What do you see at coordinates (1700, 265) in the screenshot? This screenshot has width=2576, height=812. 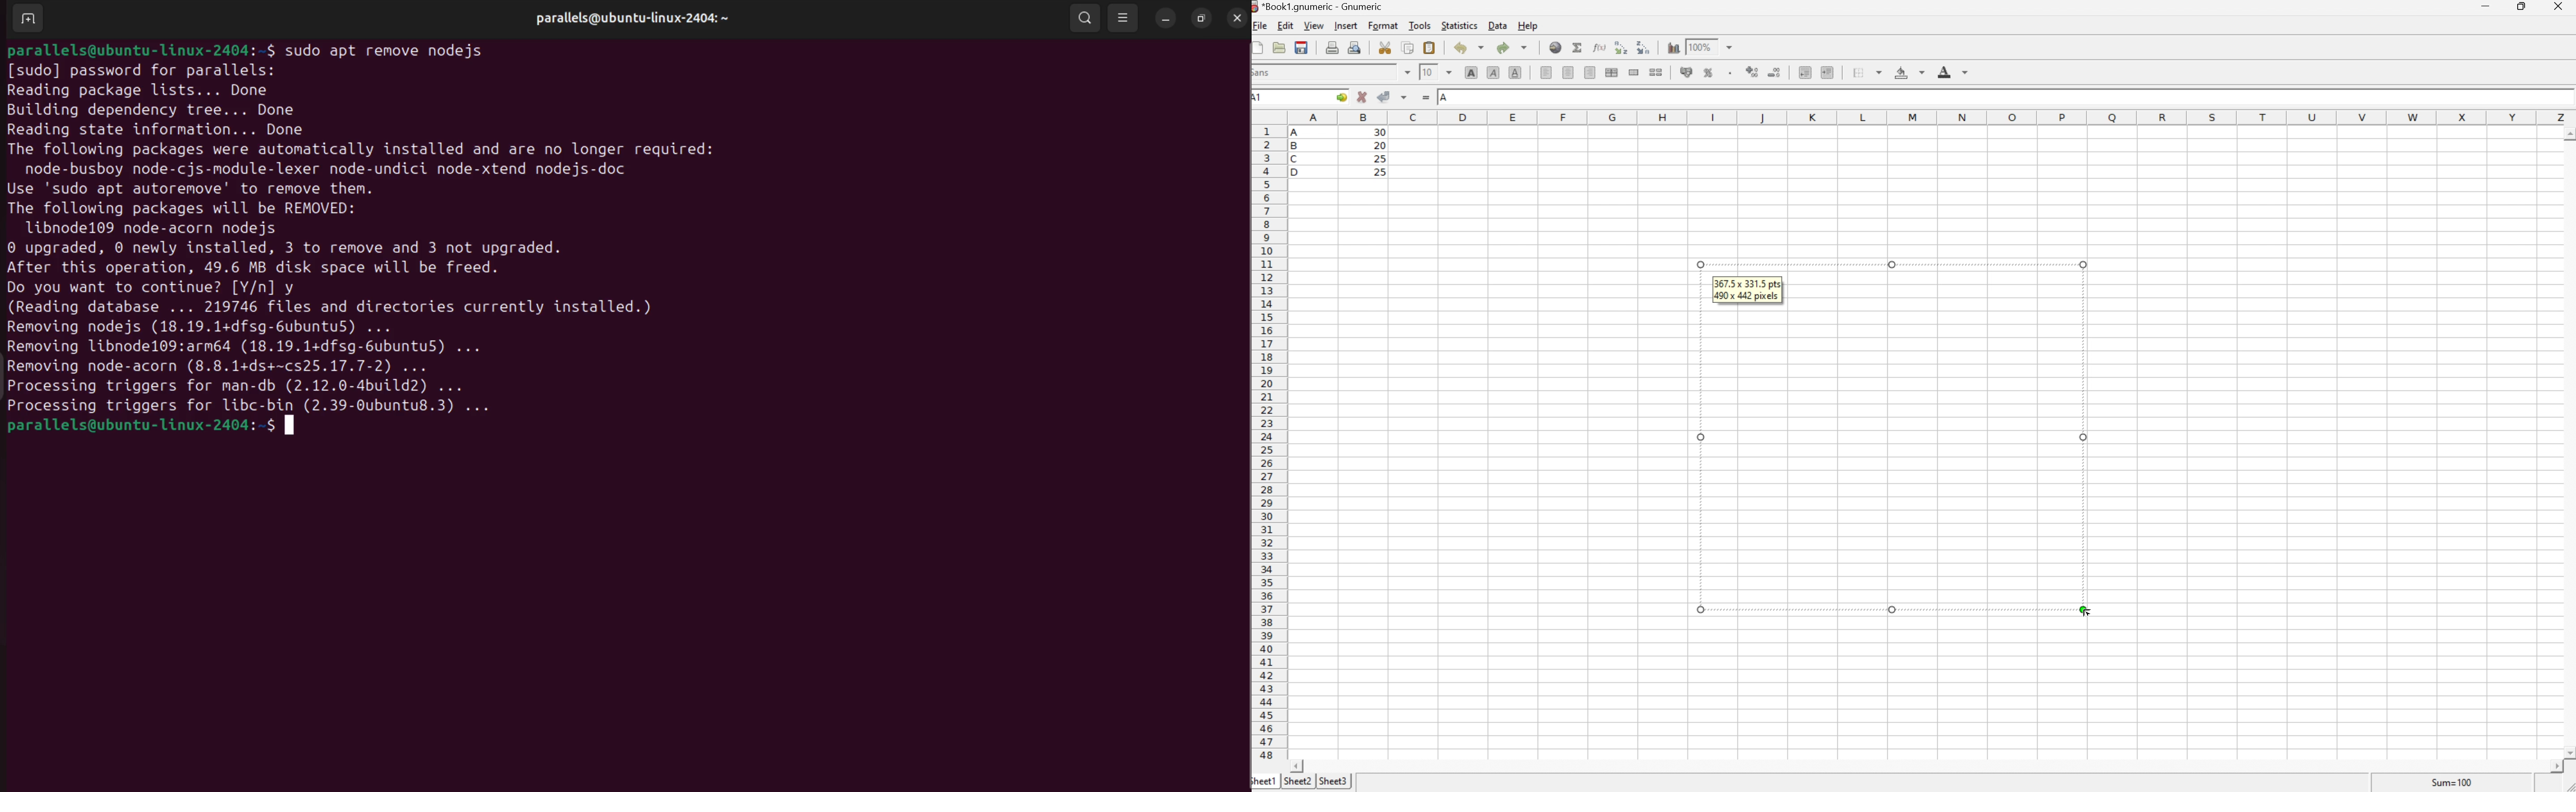 I see `` at bounding box center [1700, 265].